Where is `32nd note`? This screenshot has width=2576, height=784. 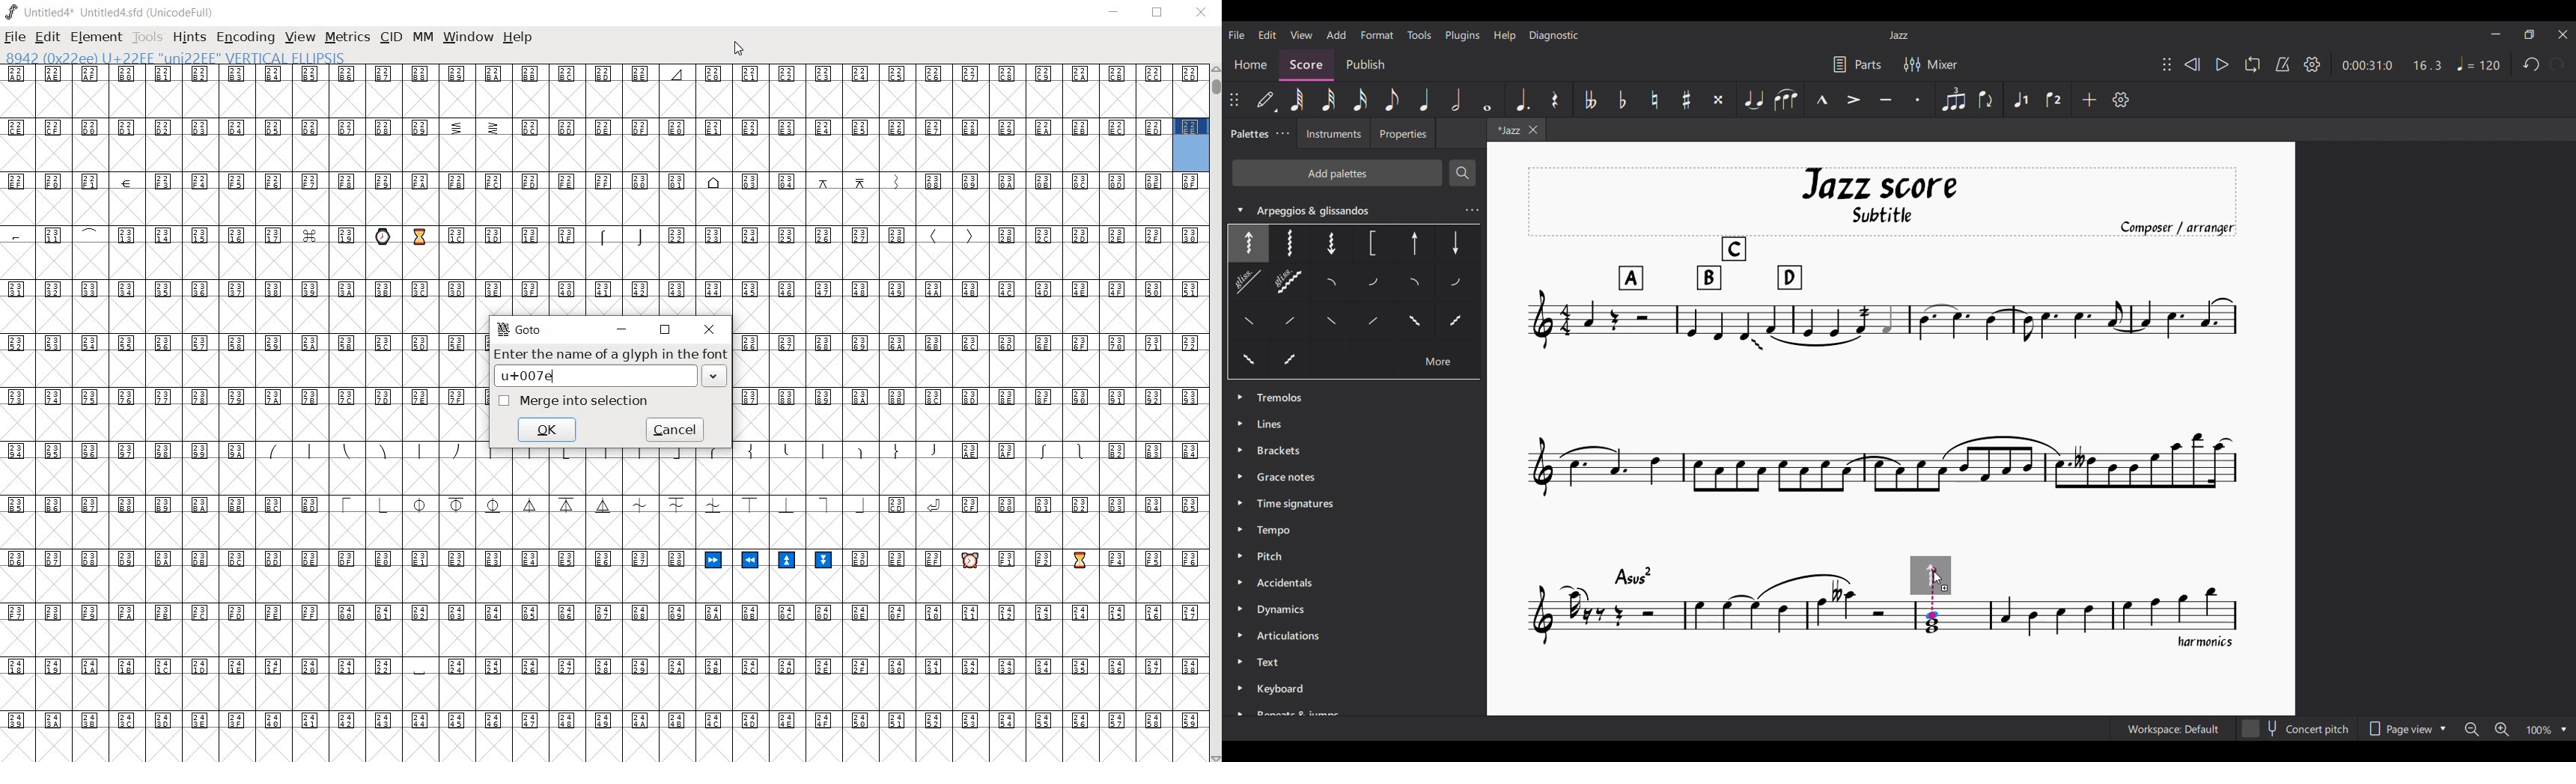 32nd note is located at coordinates (1328, 100).